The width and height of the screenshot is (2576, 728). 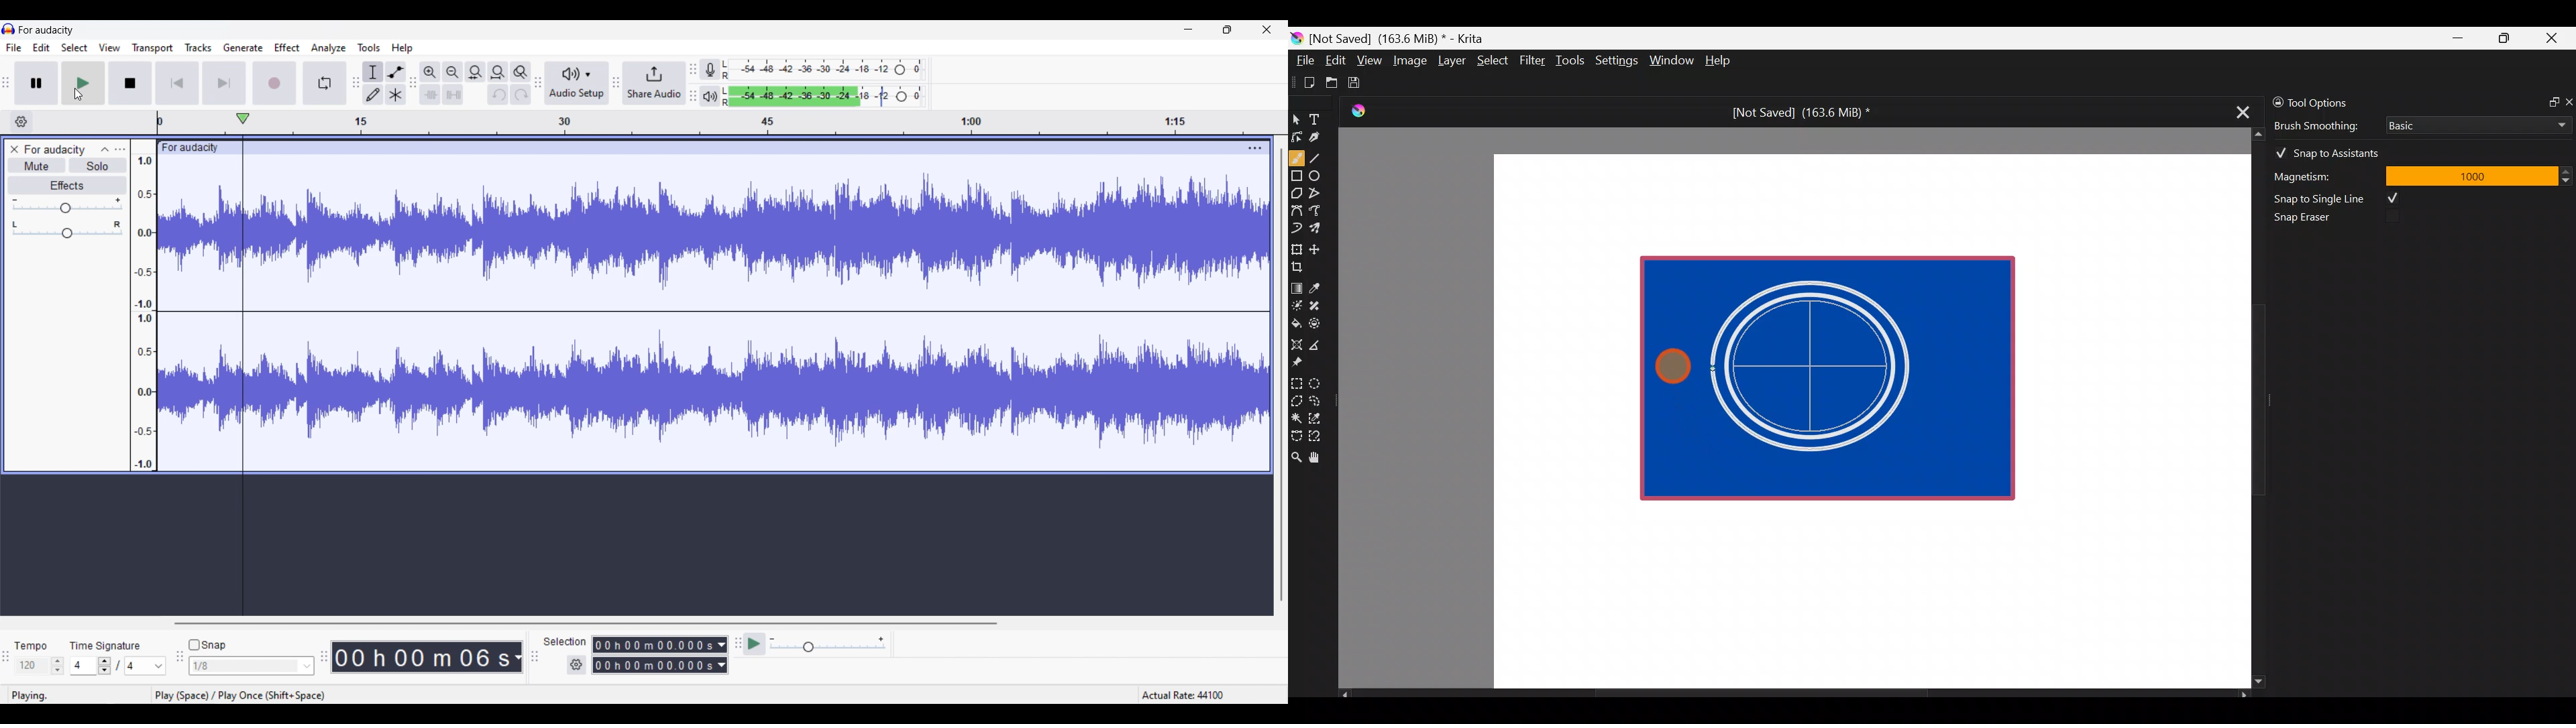 What do you see at coordinates (1572, 61) in the screenshot?
I see `Tools` at bounding box center [1572, 61].